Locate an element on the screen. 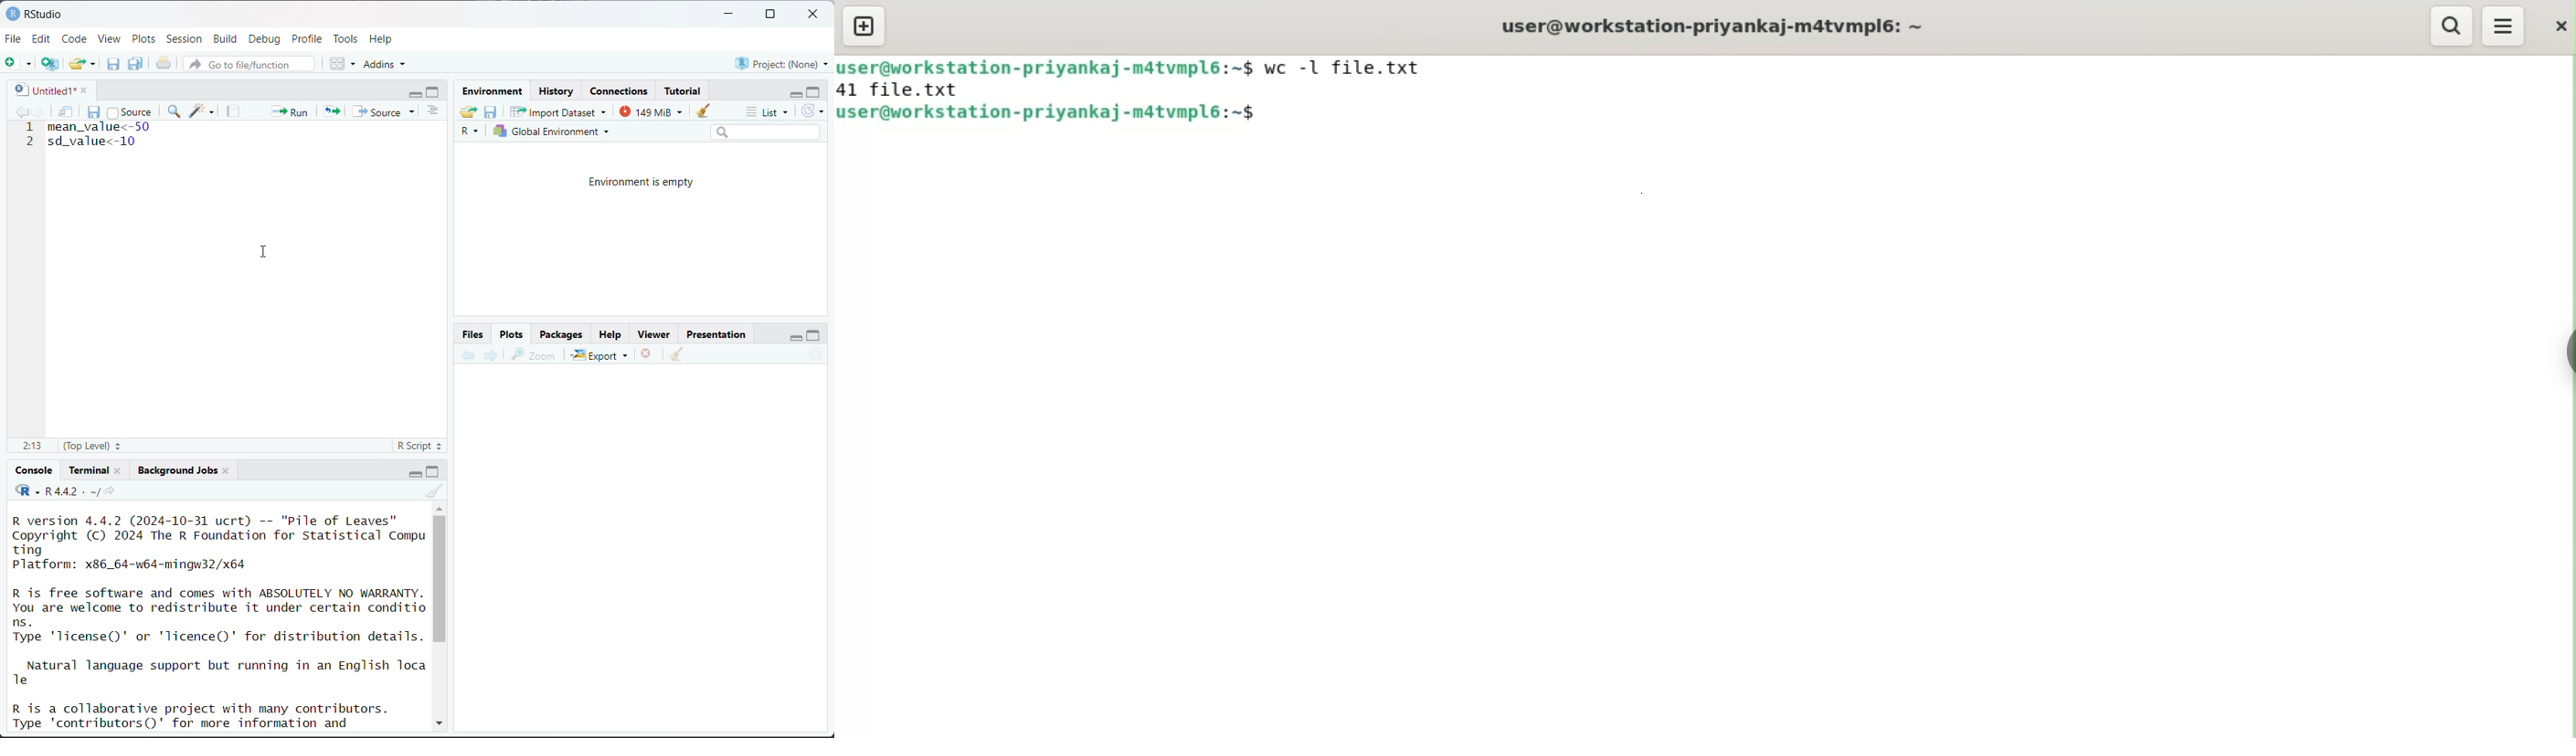 This screenshot has height=756, width=2576. remove the current plot is located at coordinates (647, 356).